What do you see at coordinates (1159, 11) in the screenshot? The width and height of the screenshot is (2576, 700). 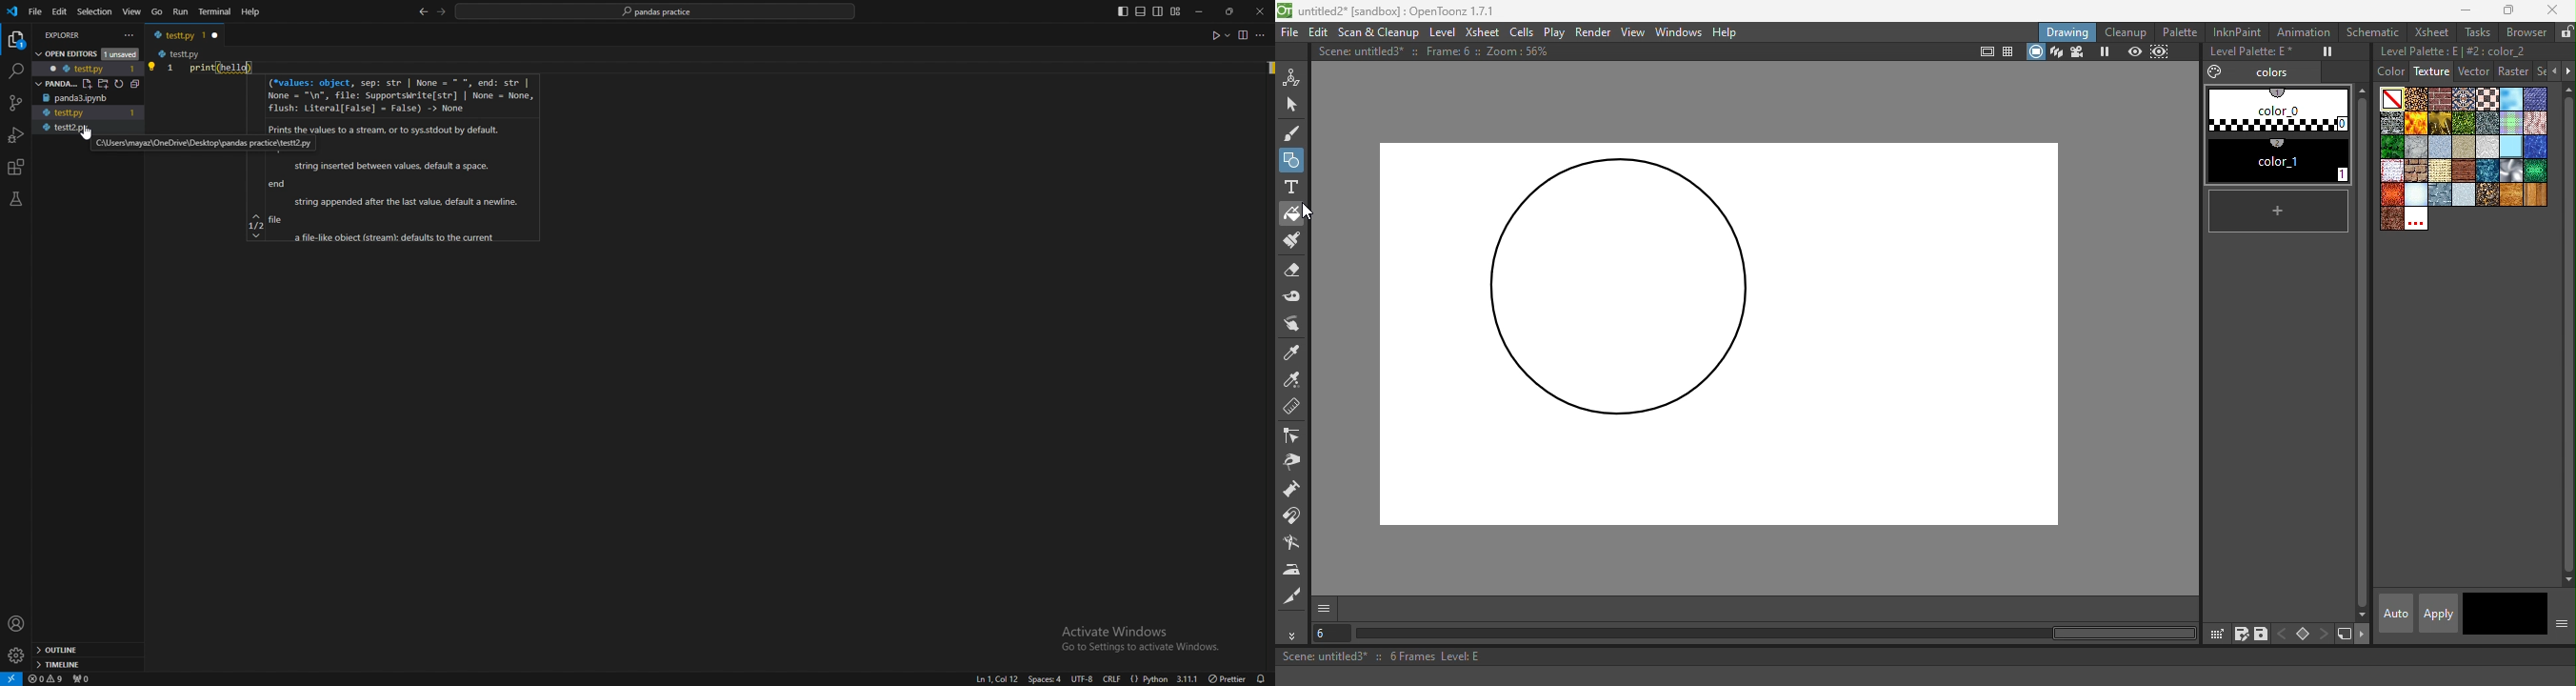 I see `toggle secondary side bar` at bounding box center [1159, 11].